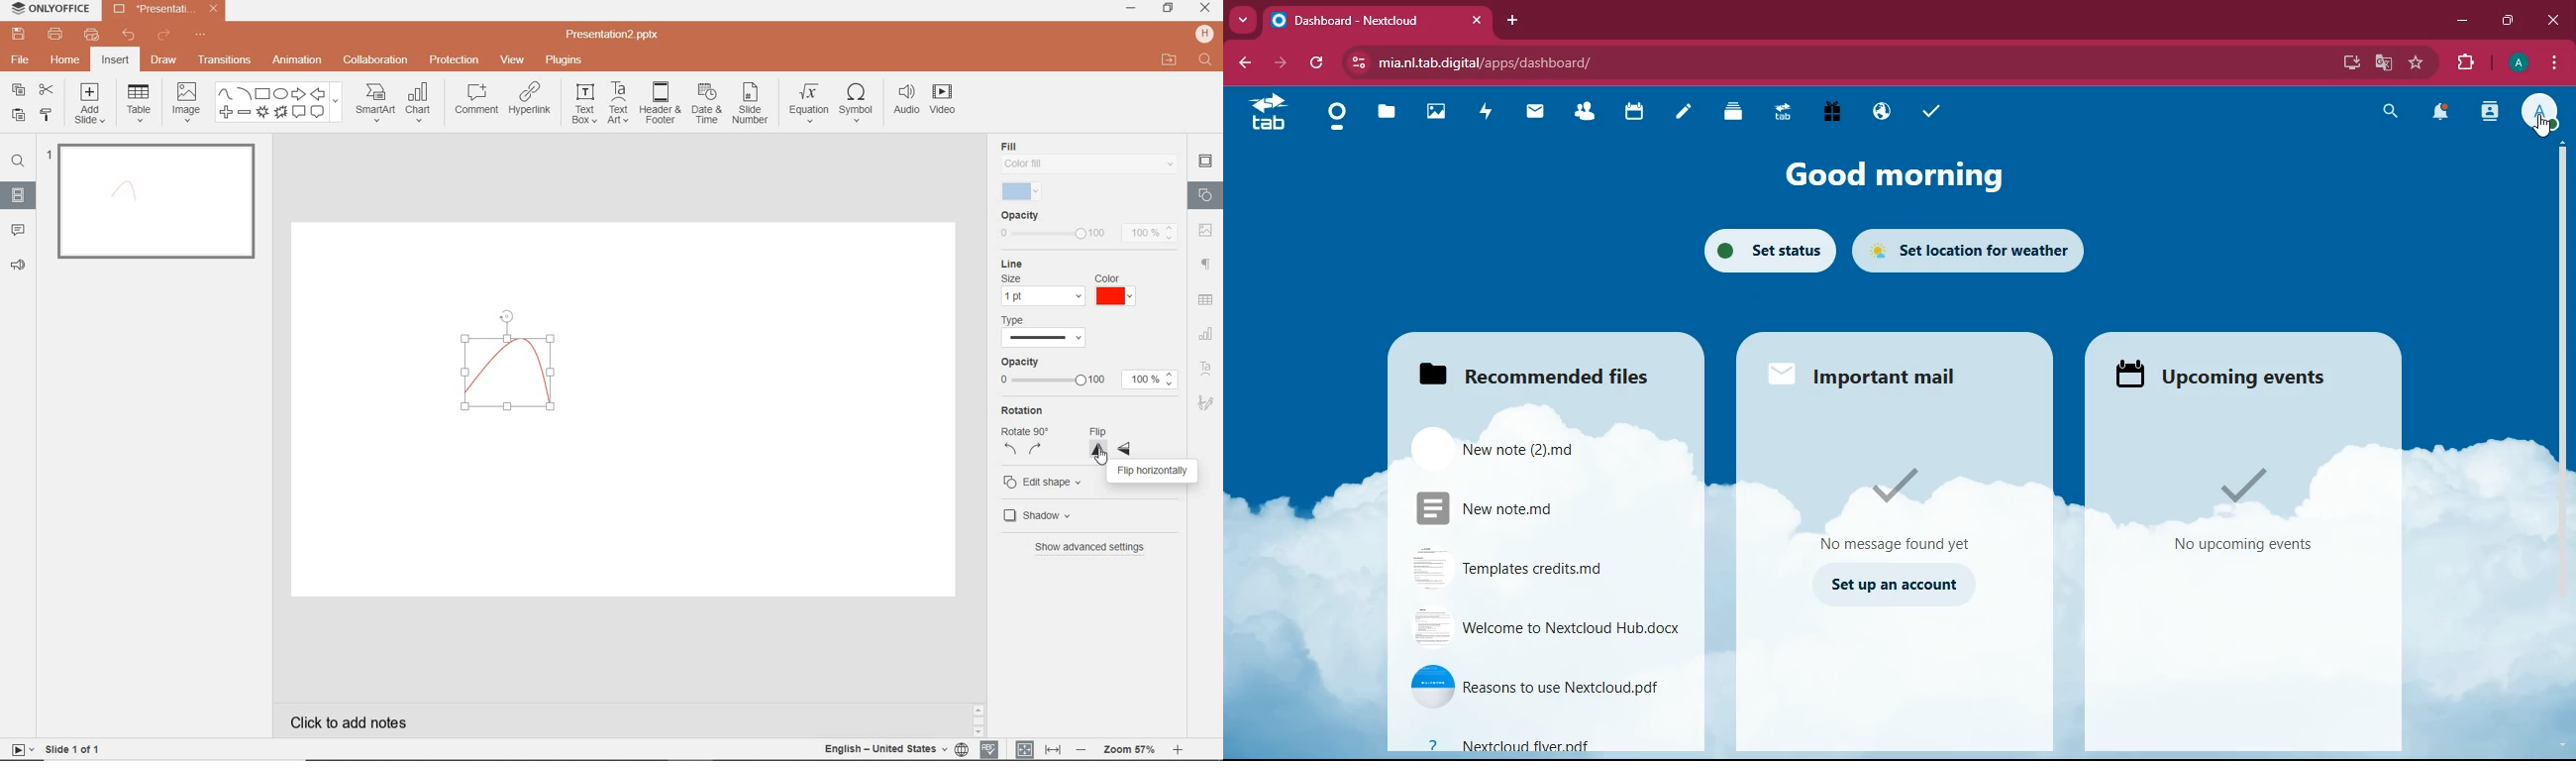 The width and height of the screenshot is (2576, 784). I want to click on ZOOM, so click(1137, 749).